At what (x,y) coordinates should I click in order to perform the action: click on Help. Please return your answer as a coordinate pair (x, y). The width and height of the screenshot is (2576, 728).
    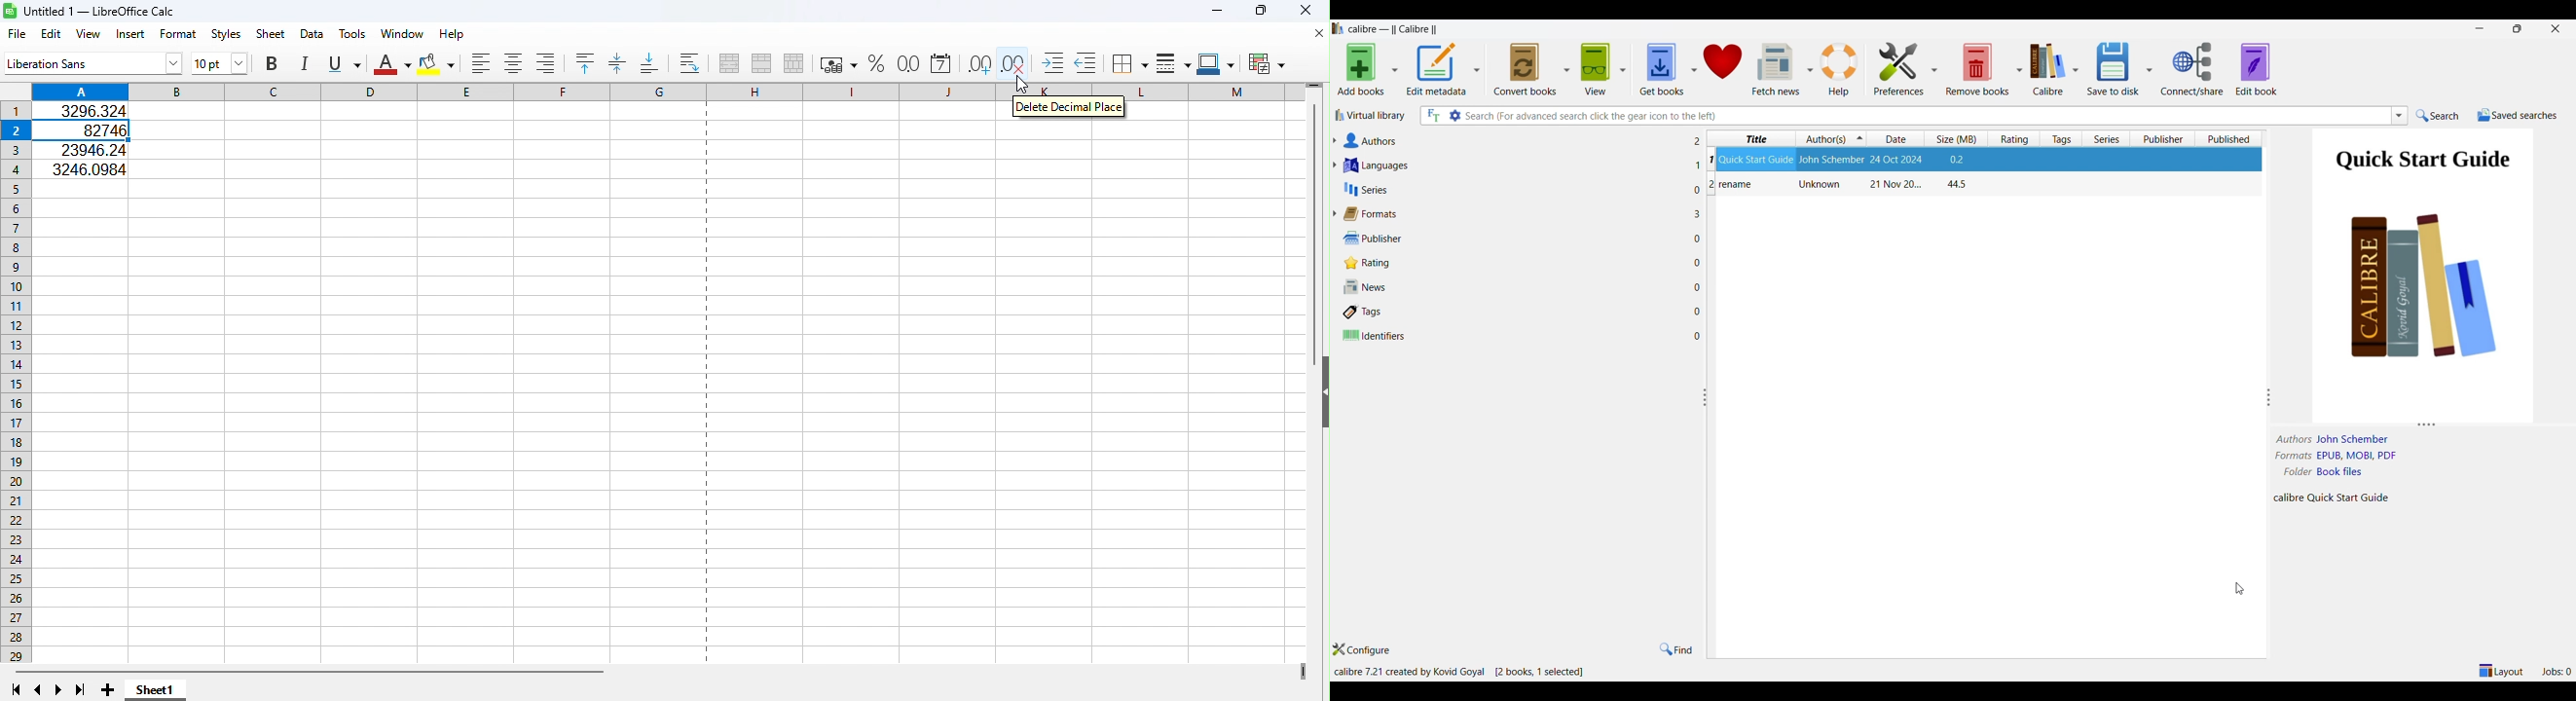
    Looking at the image, I should click on (453, 34).